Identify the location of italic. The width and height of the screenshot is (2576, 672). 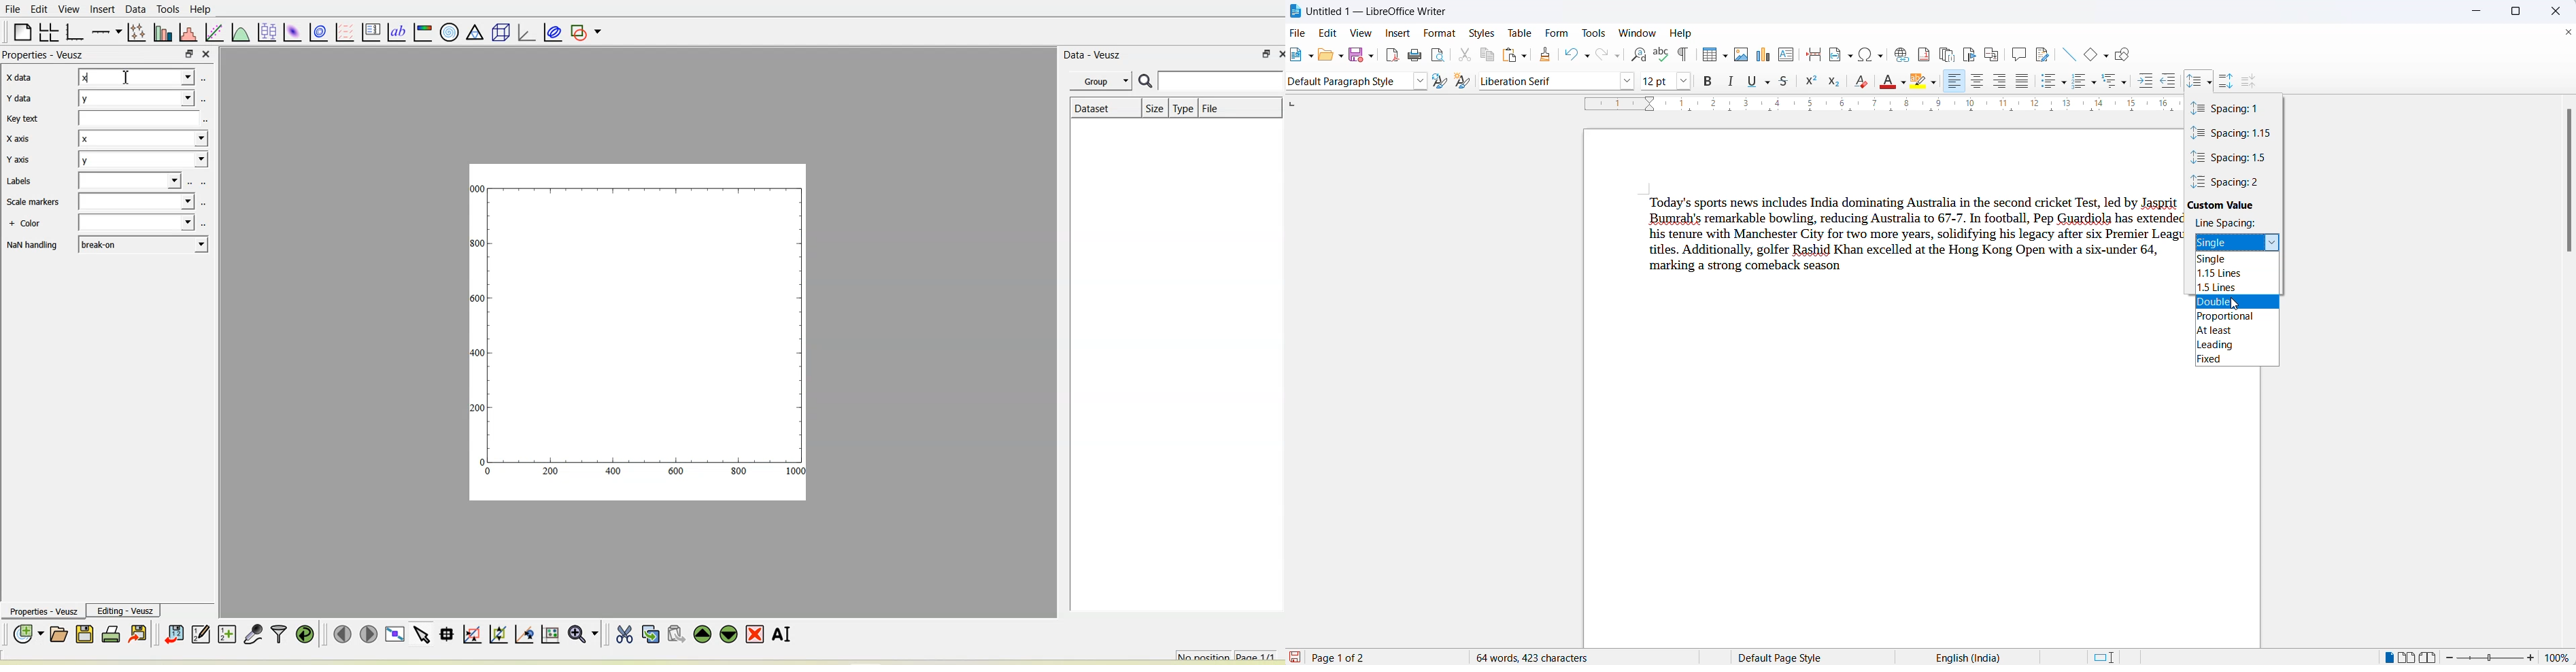
(1731, 82).